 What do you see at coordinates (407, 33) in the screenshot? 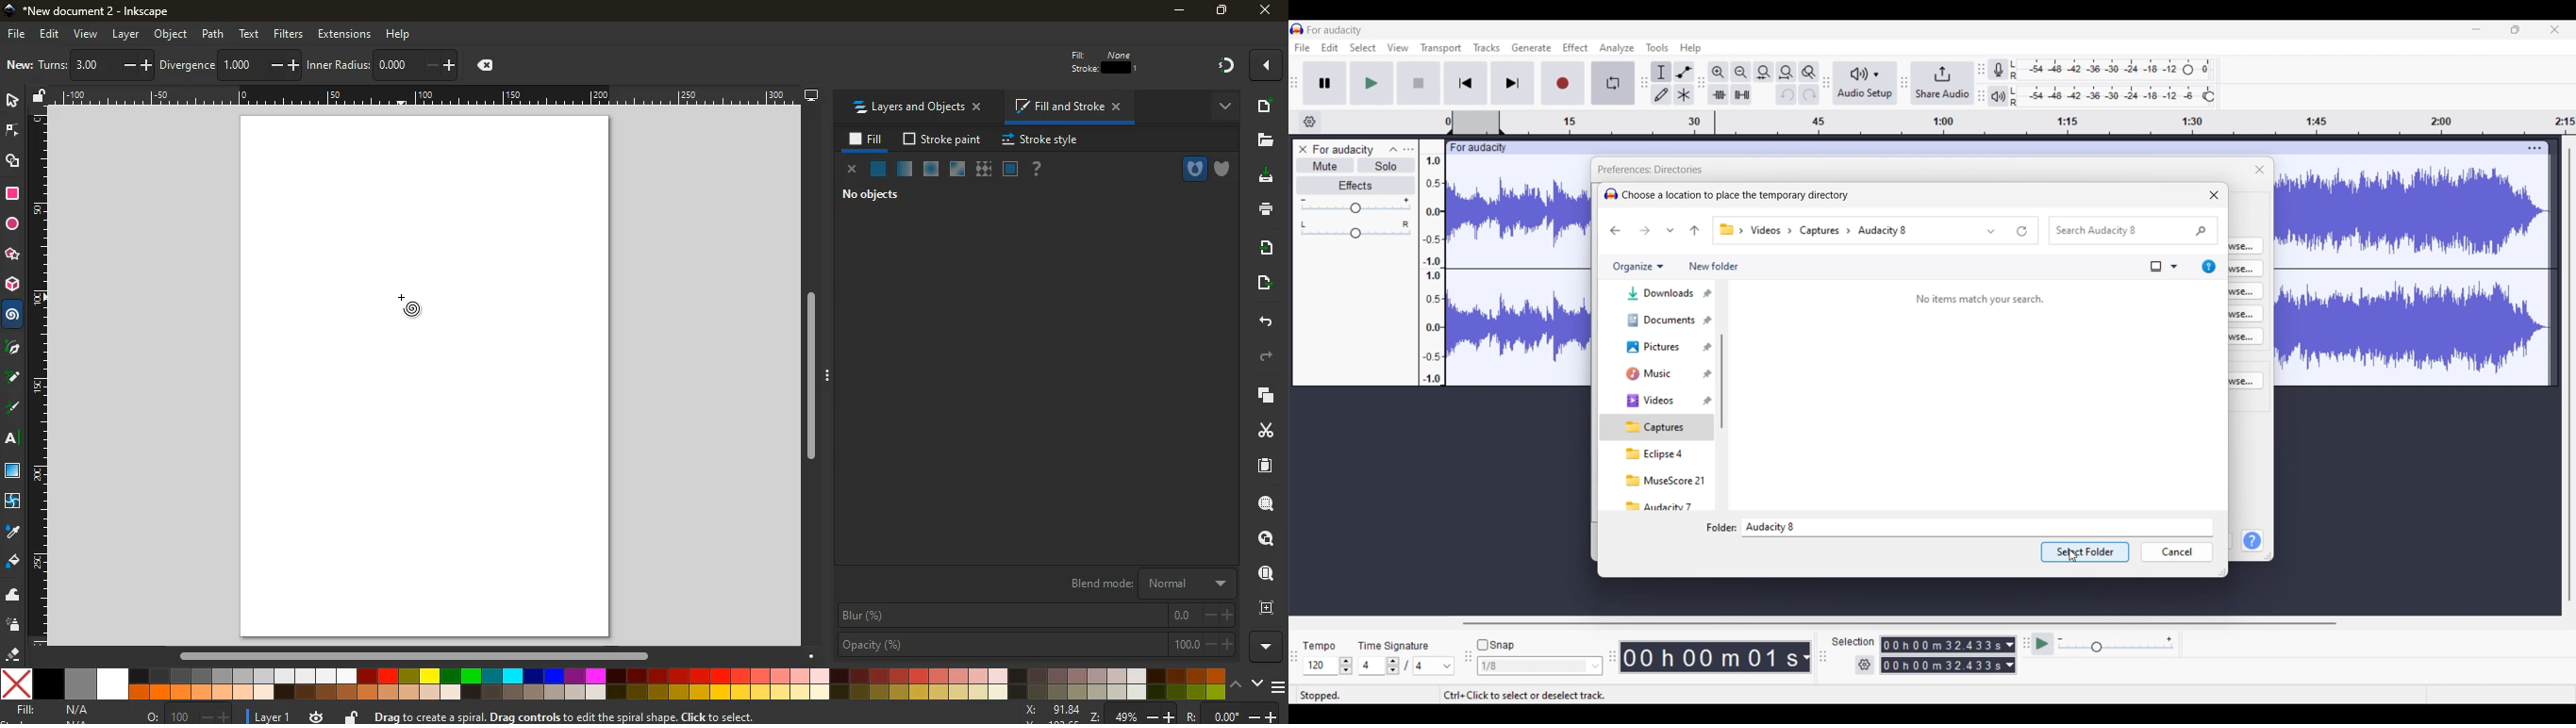
I see `help` at bounding box center [407, 33].